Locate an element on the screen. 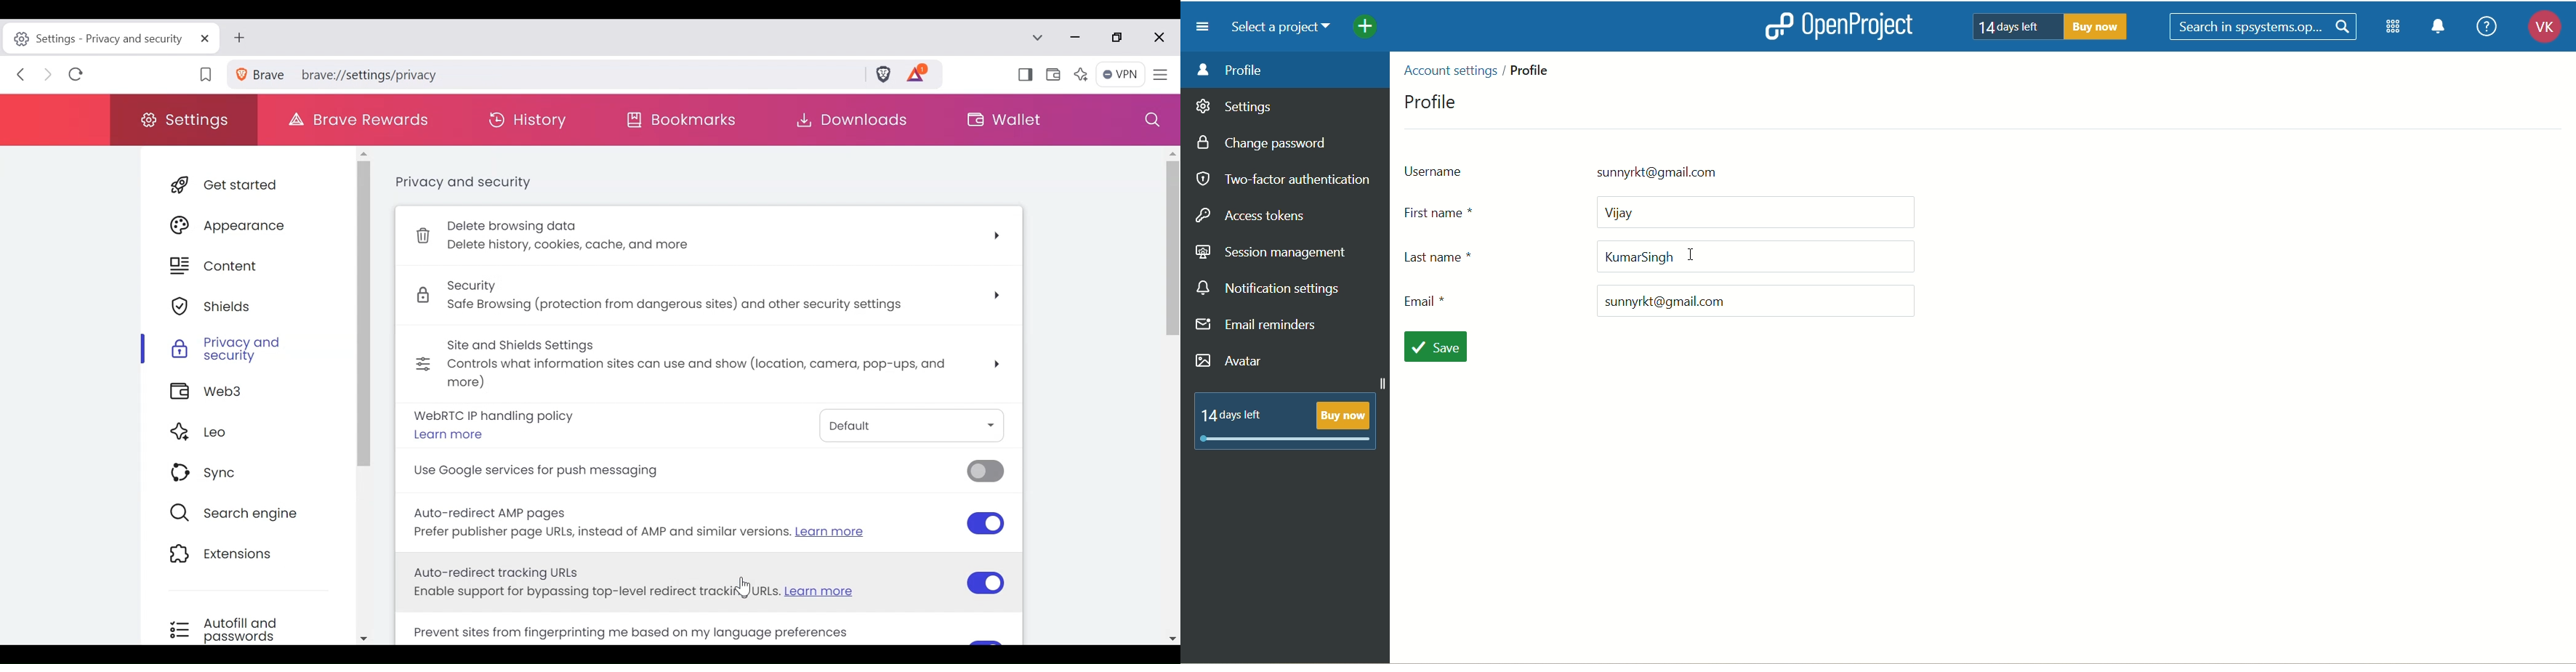 Image resolution: width=2576 pixels, height=672 pixels. Privacy and Security is located at coordinates (246, 349).